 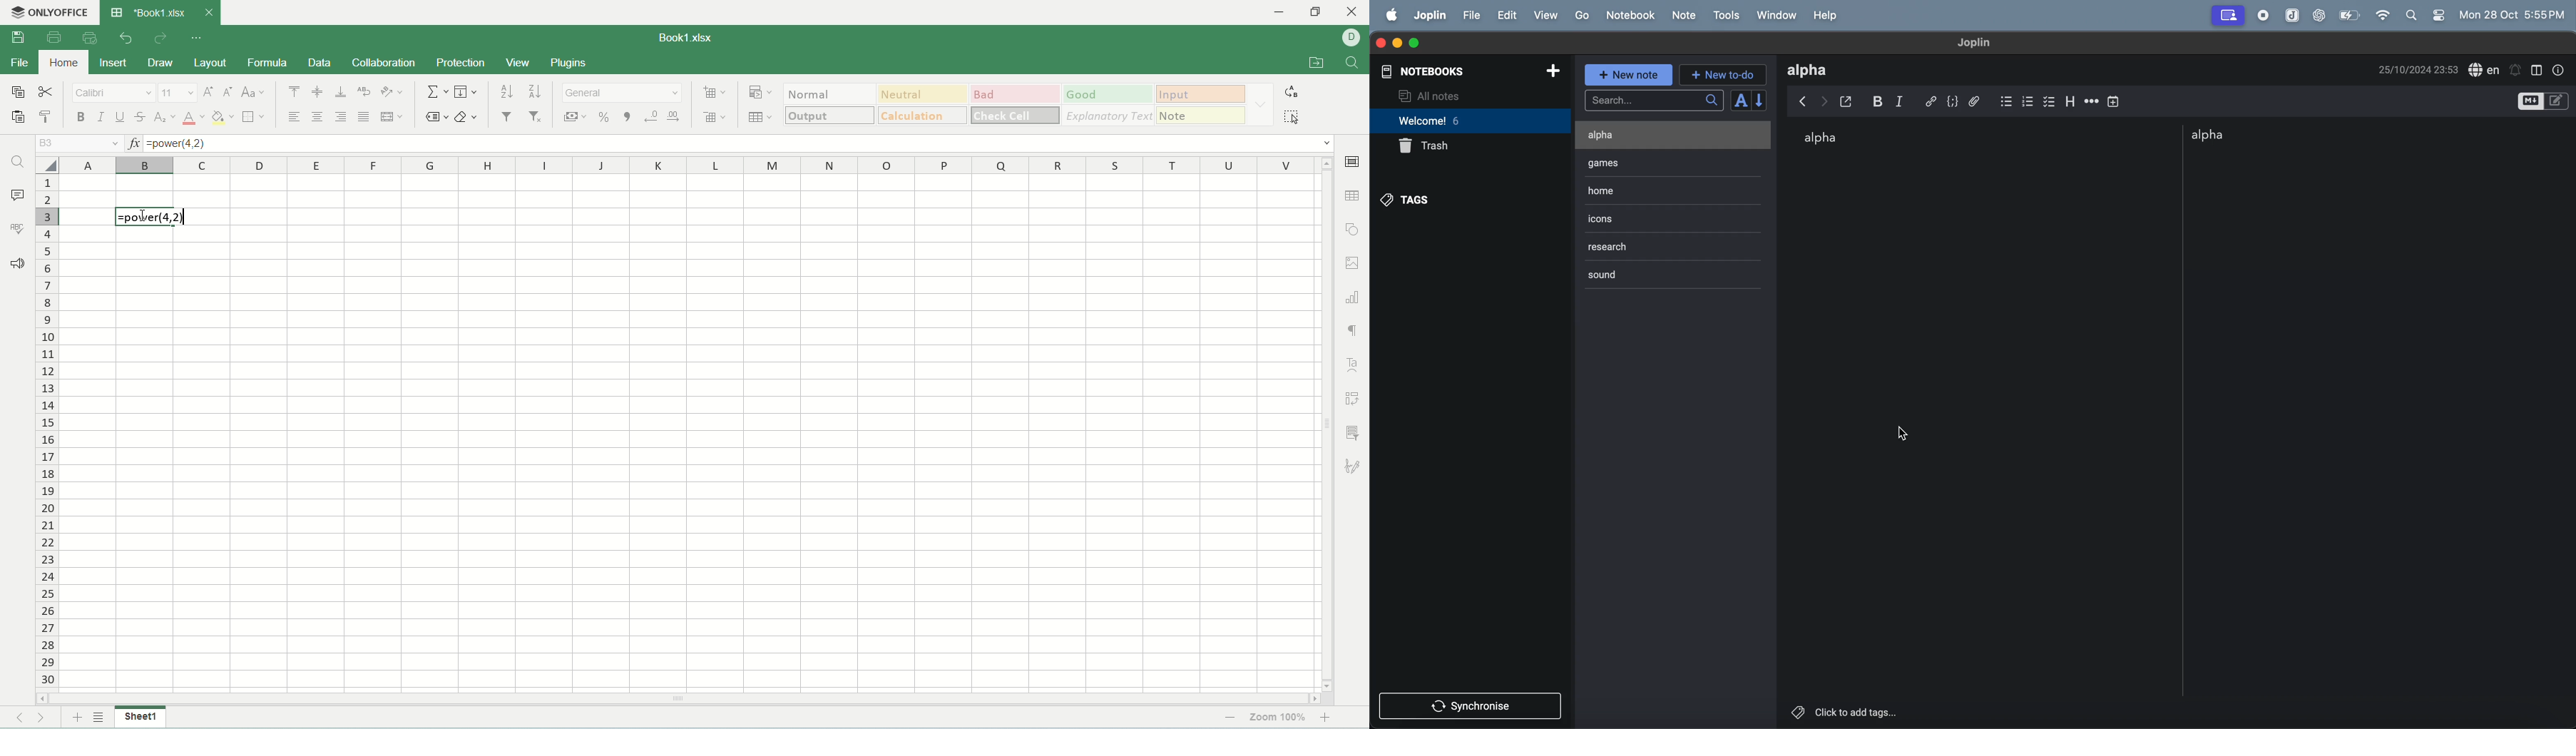 What do you see at coordinates (1814, 70) in the screenshot?
I see `note title alpha` at bounding box center [1814, 70].